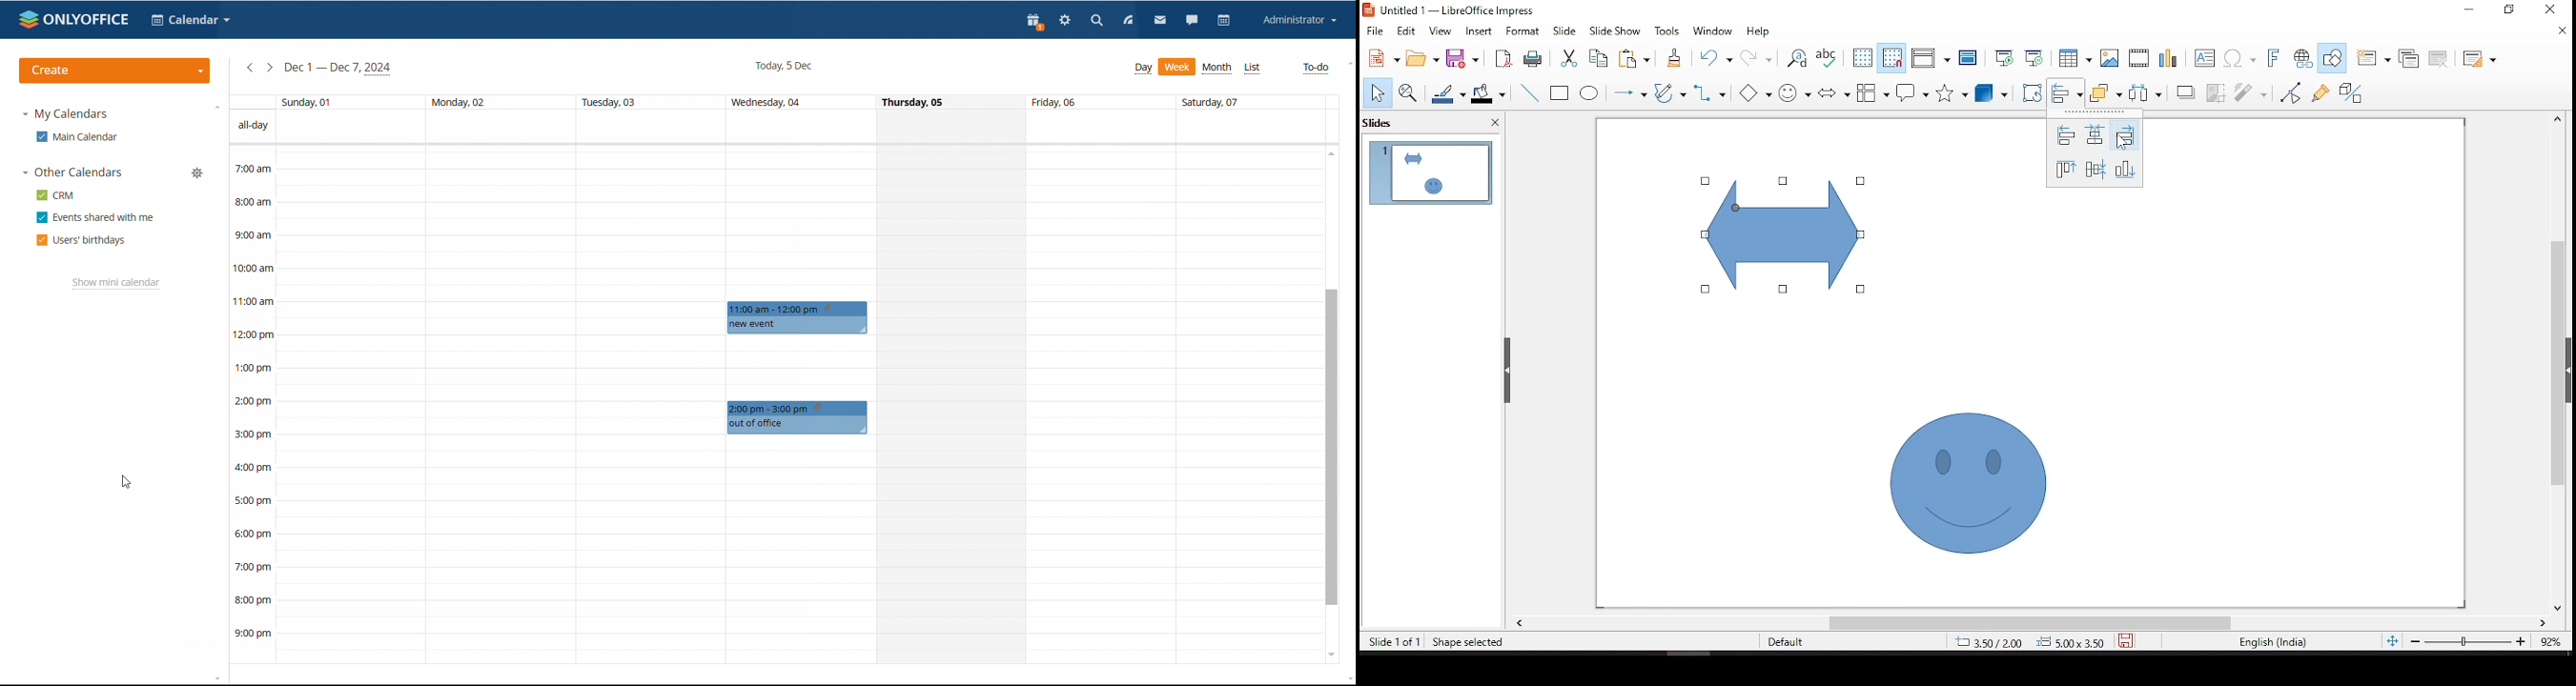 The height and width of the screenshot is (700, 2576). I want to click on copy, so click(1600, 59).